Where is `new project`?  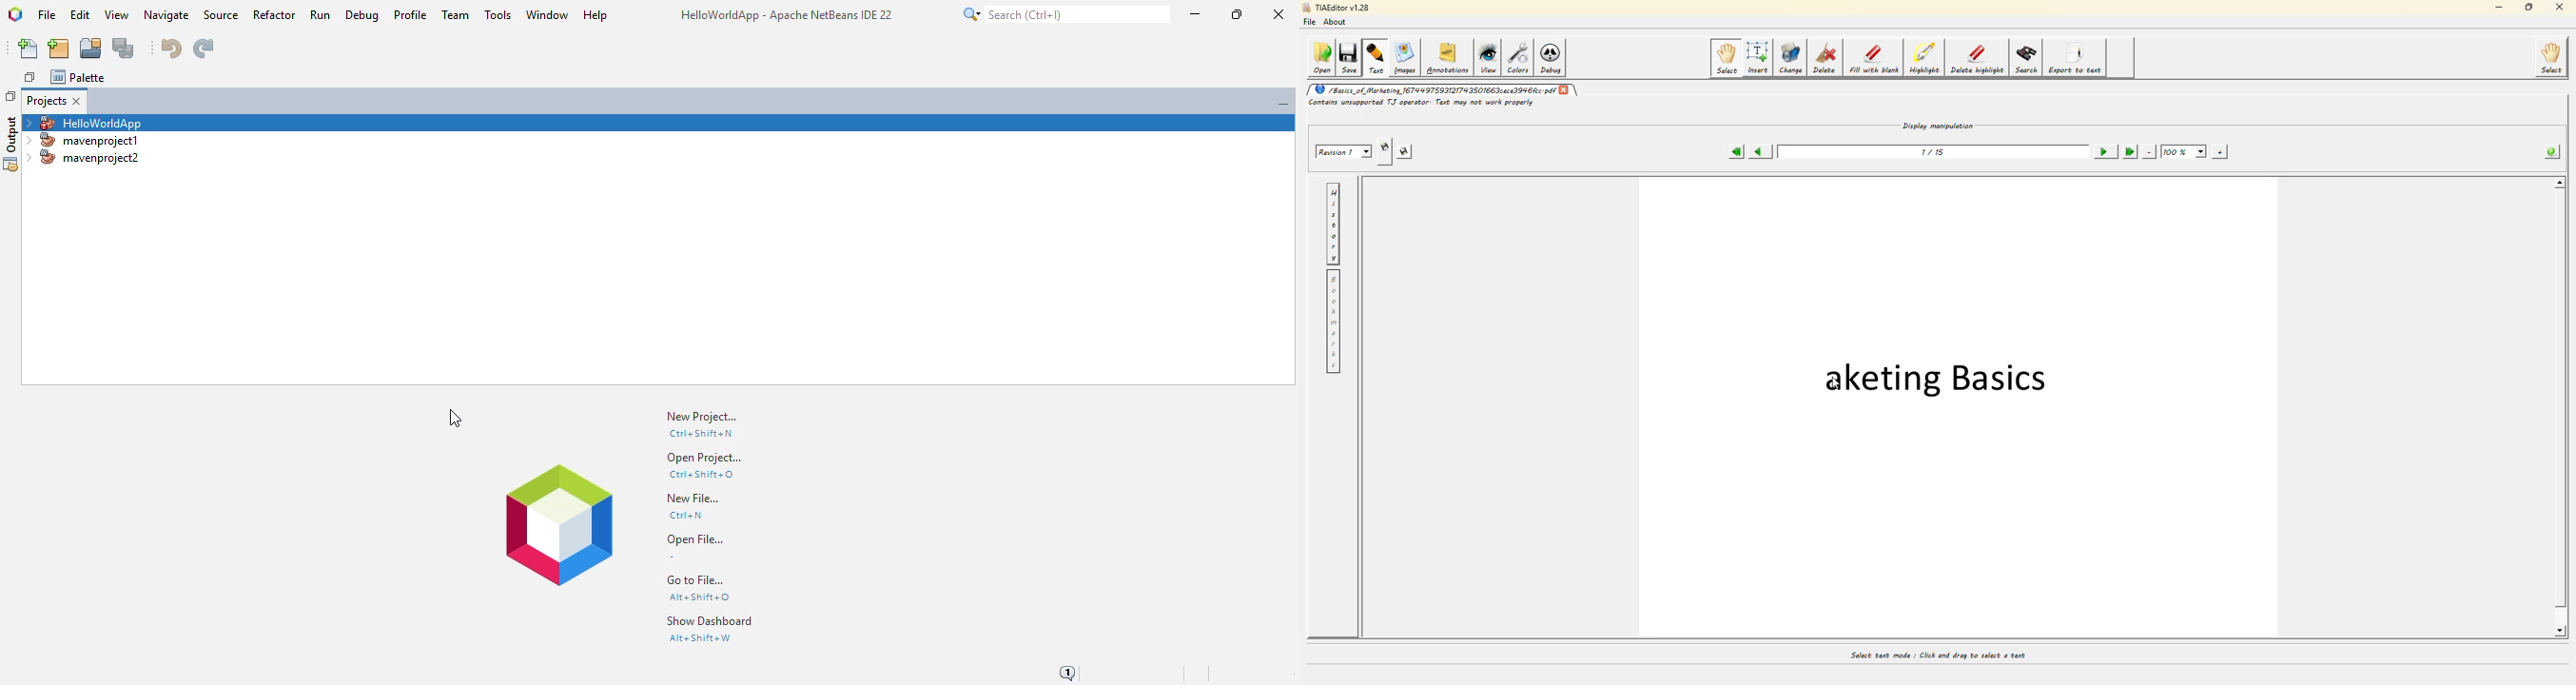 new project is located at coordinates (58, 49).